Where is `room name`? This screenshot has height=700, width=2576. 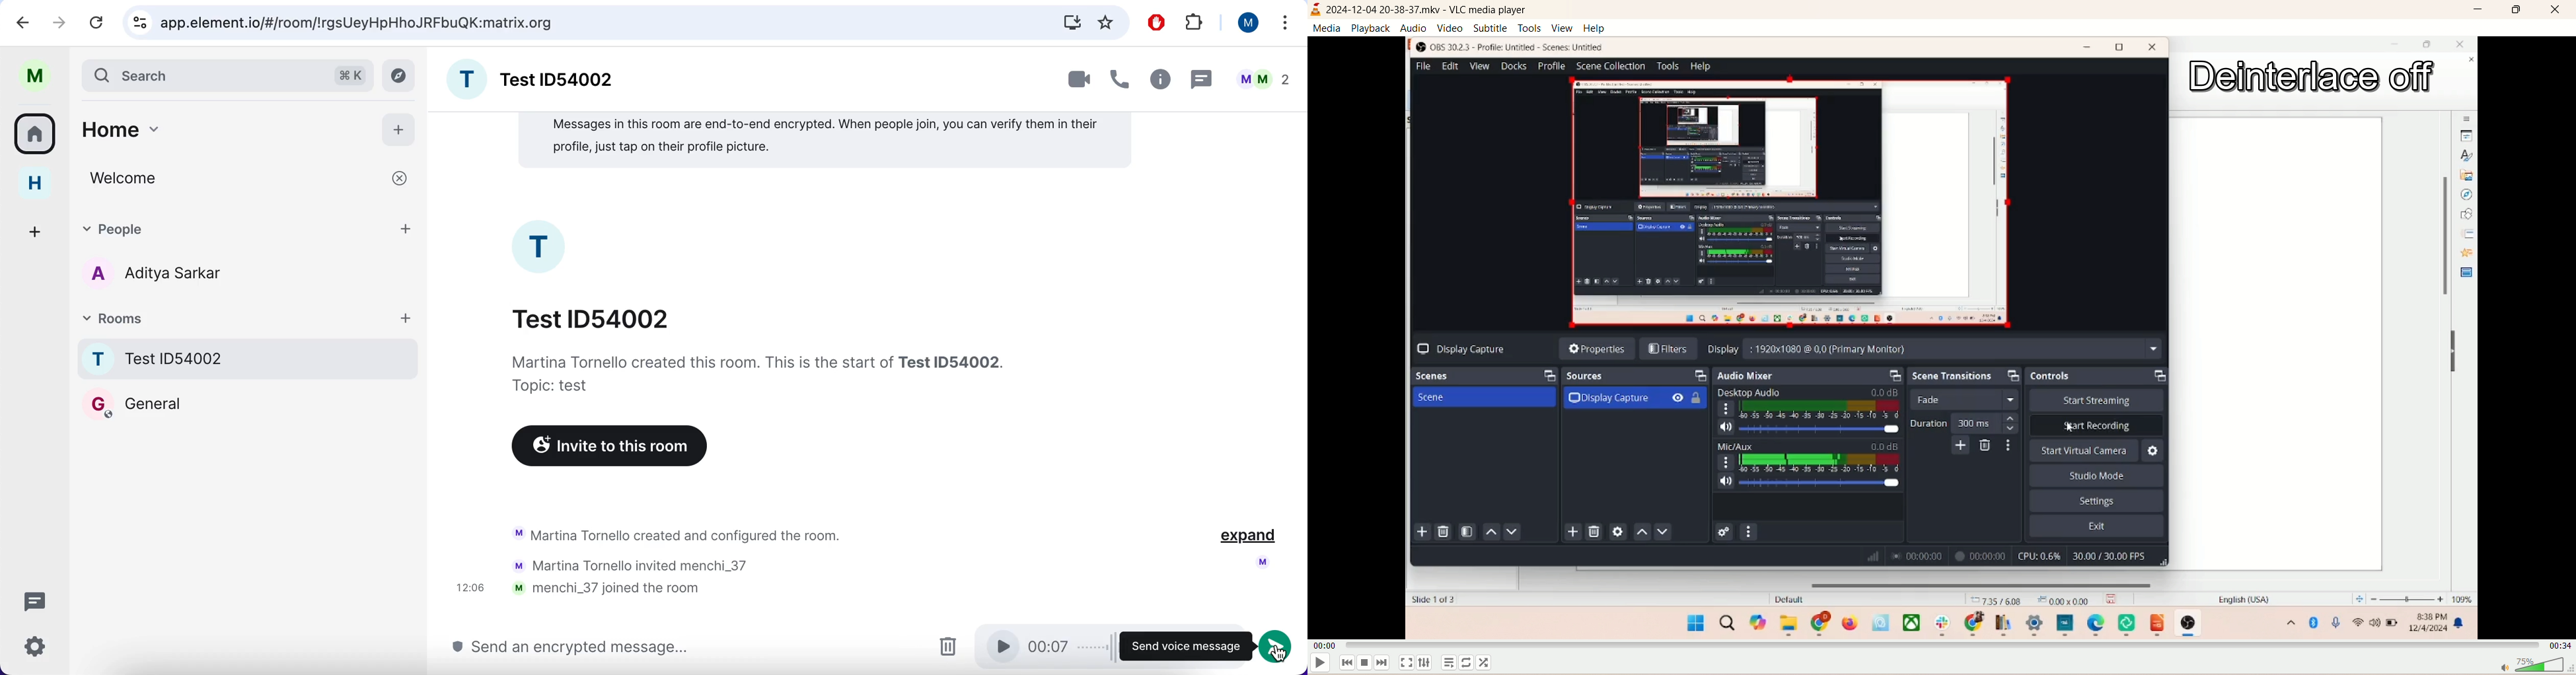
room name is located at coordinates (249, 358).